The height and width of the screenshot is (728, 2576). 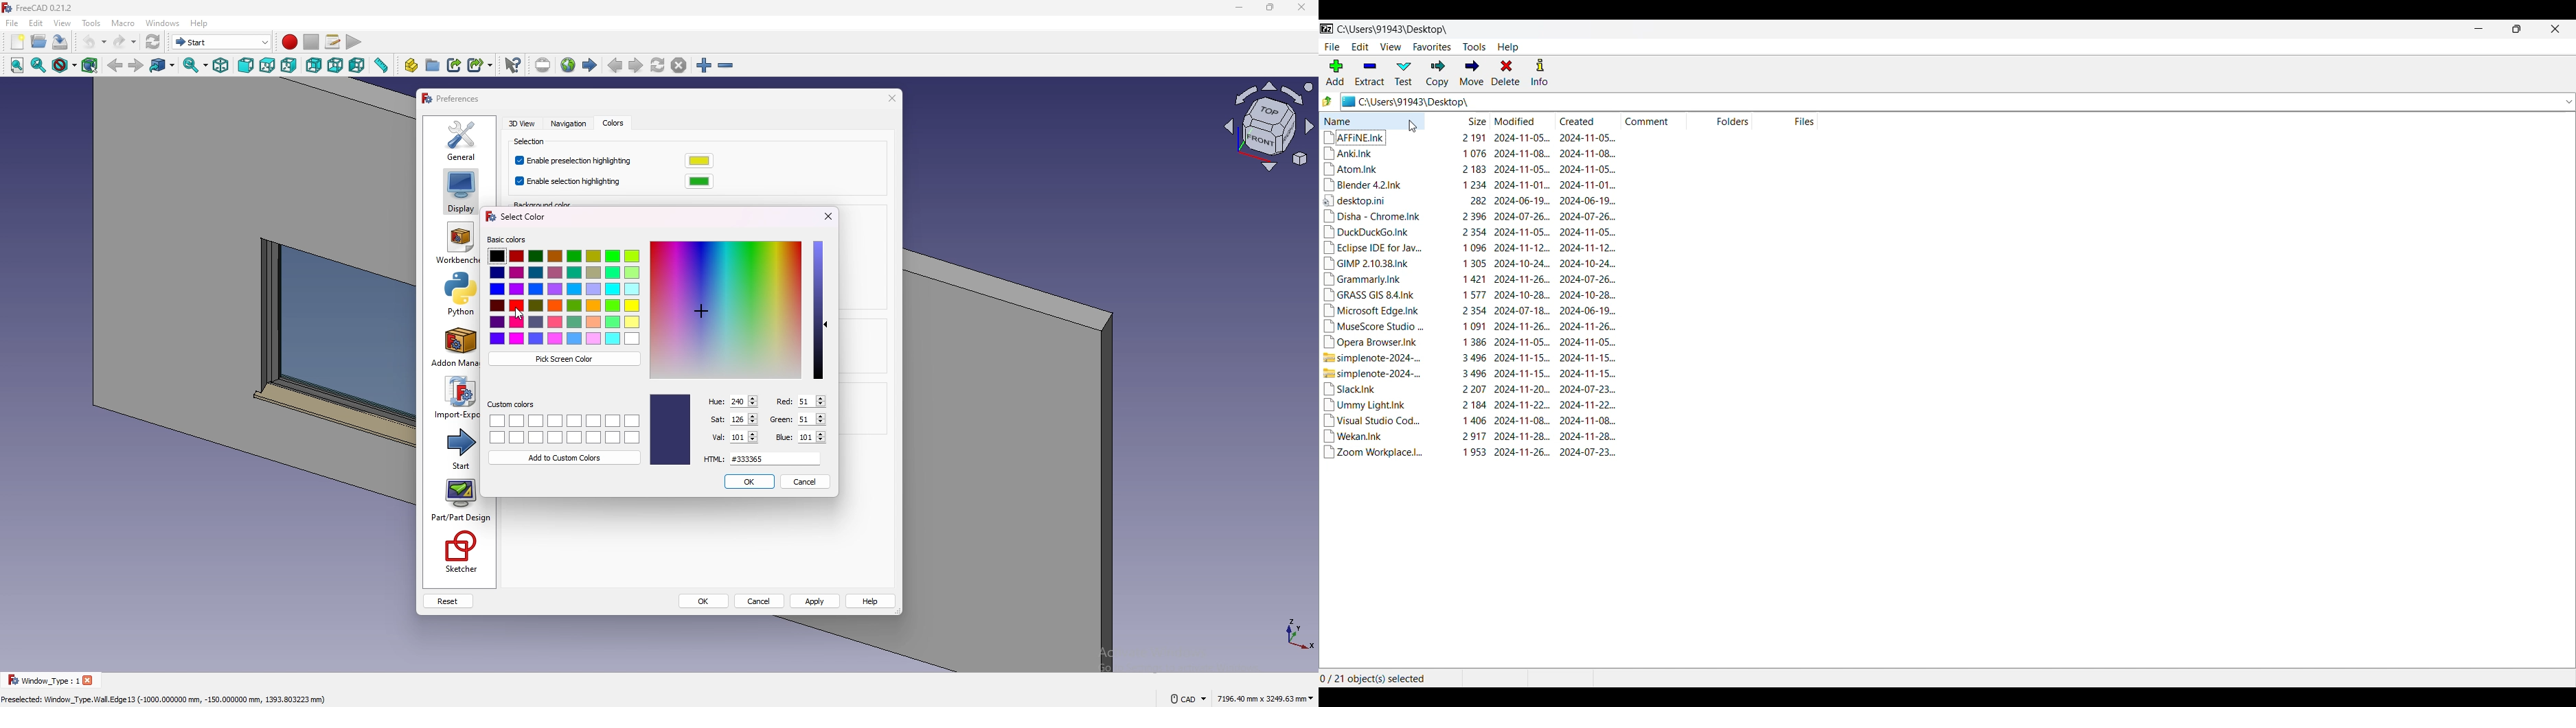 I want to click on zoom in, so click(x=704, y=66).